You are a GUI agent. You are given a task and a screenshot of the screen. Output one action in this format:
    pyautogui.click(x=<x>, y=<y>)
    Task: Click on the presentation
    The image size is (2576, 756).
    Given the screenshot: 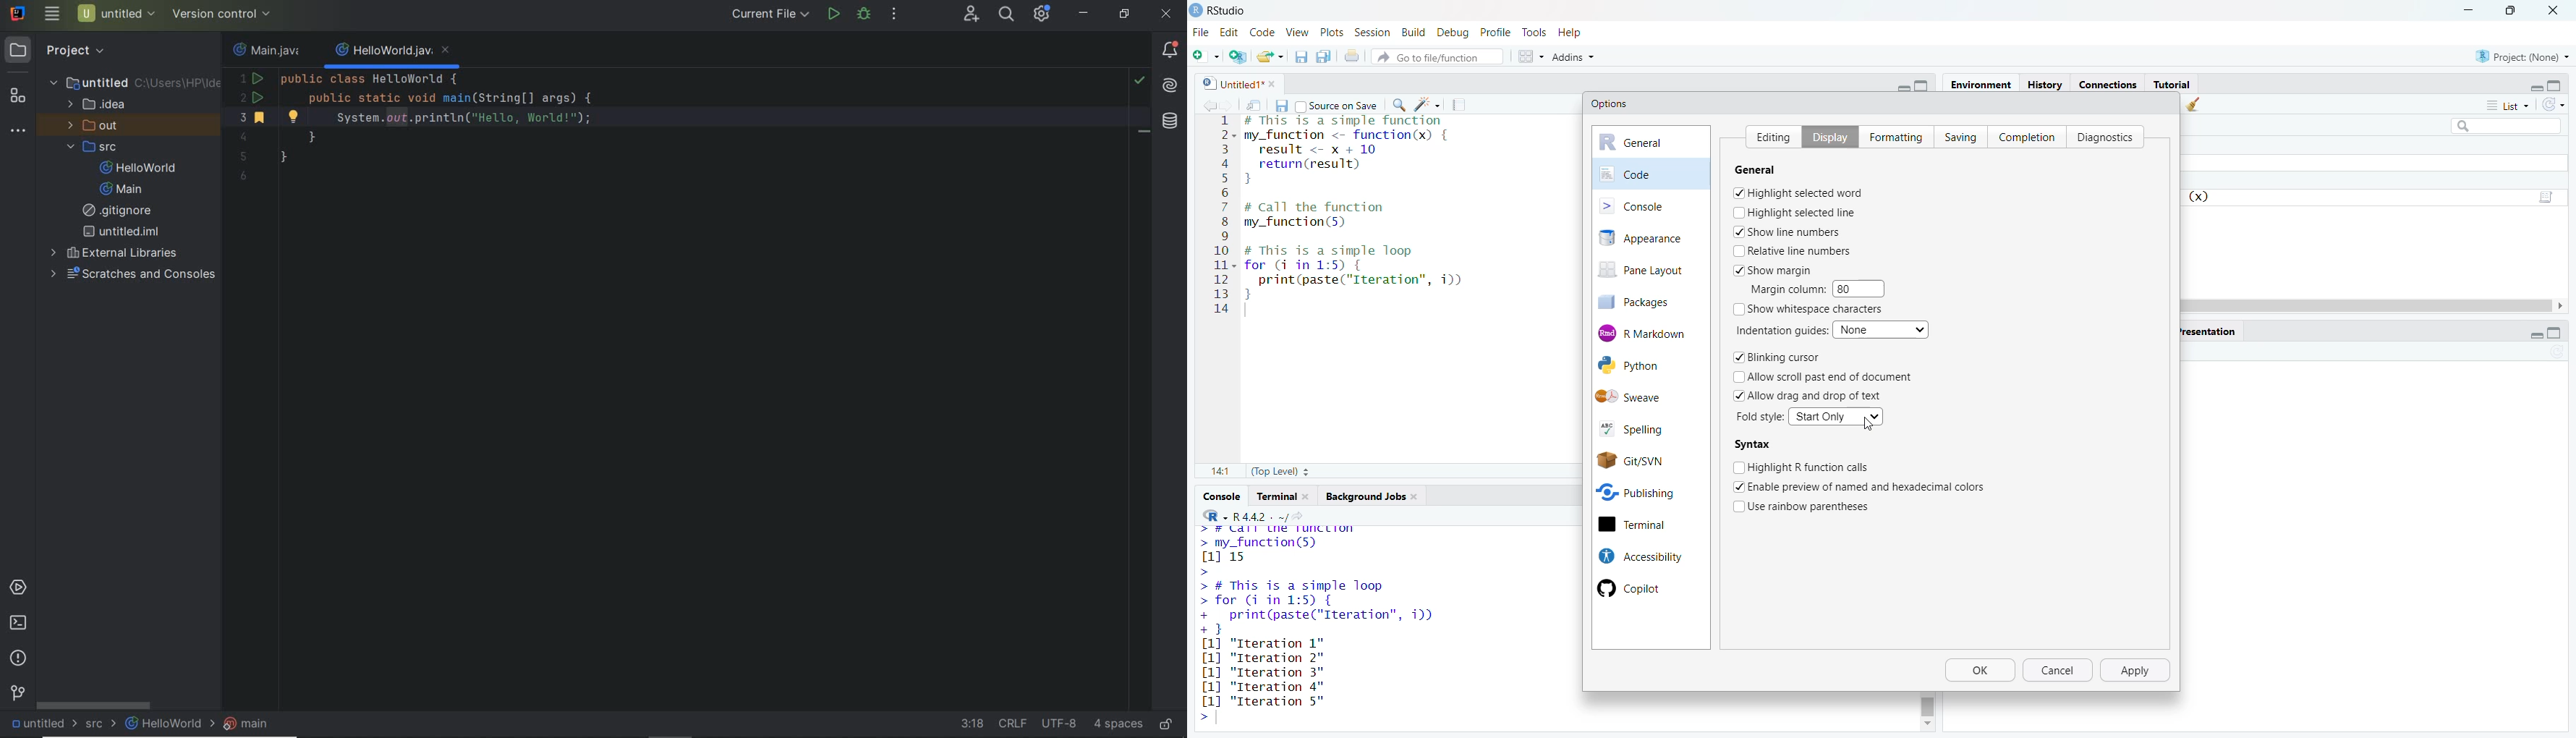 What is the action you would take?
    pyautogui.click(x=2211, y=330)
    